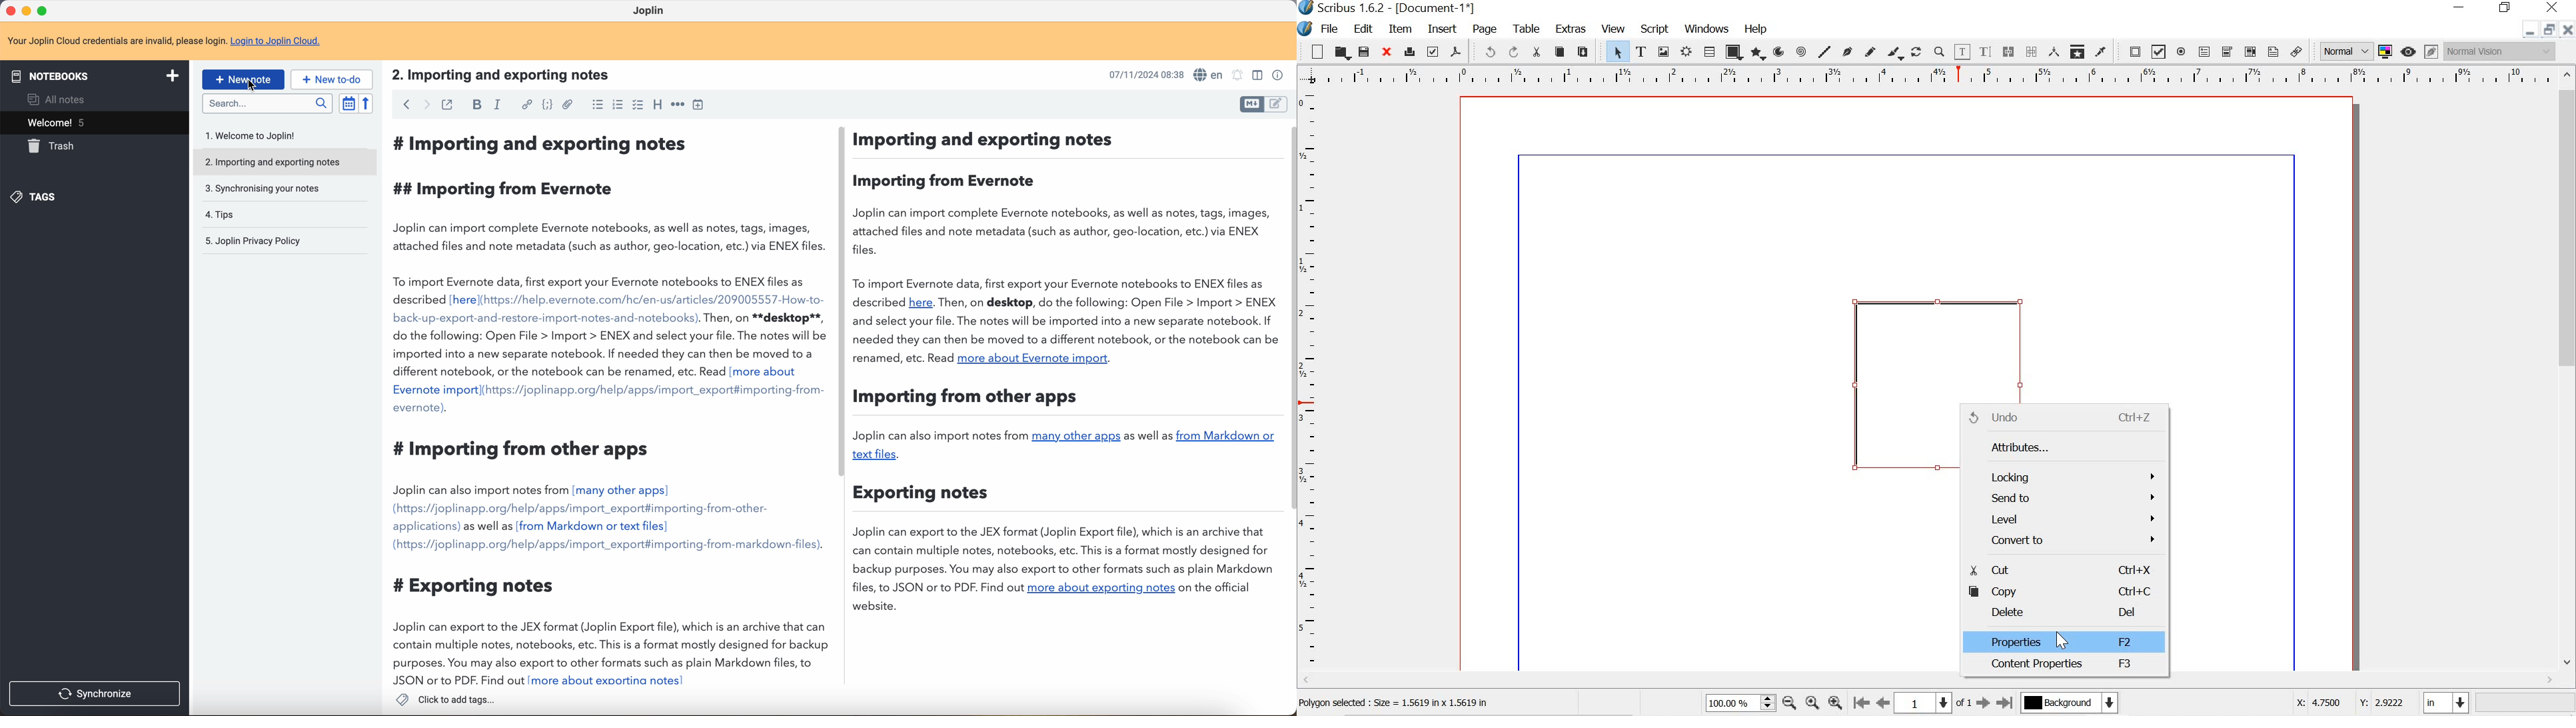 The image size is (2576, 728). I want to click on logo, so click(1305, 27).